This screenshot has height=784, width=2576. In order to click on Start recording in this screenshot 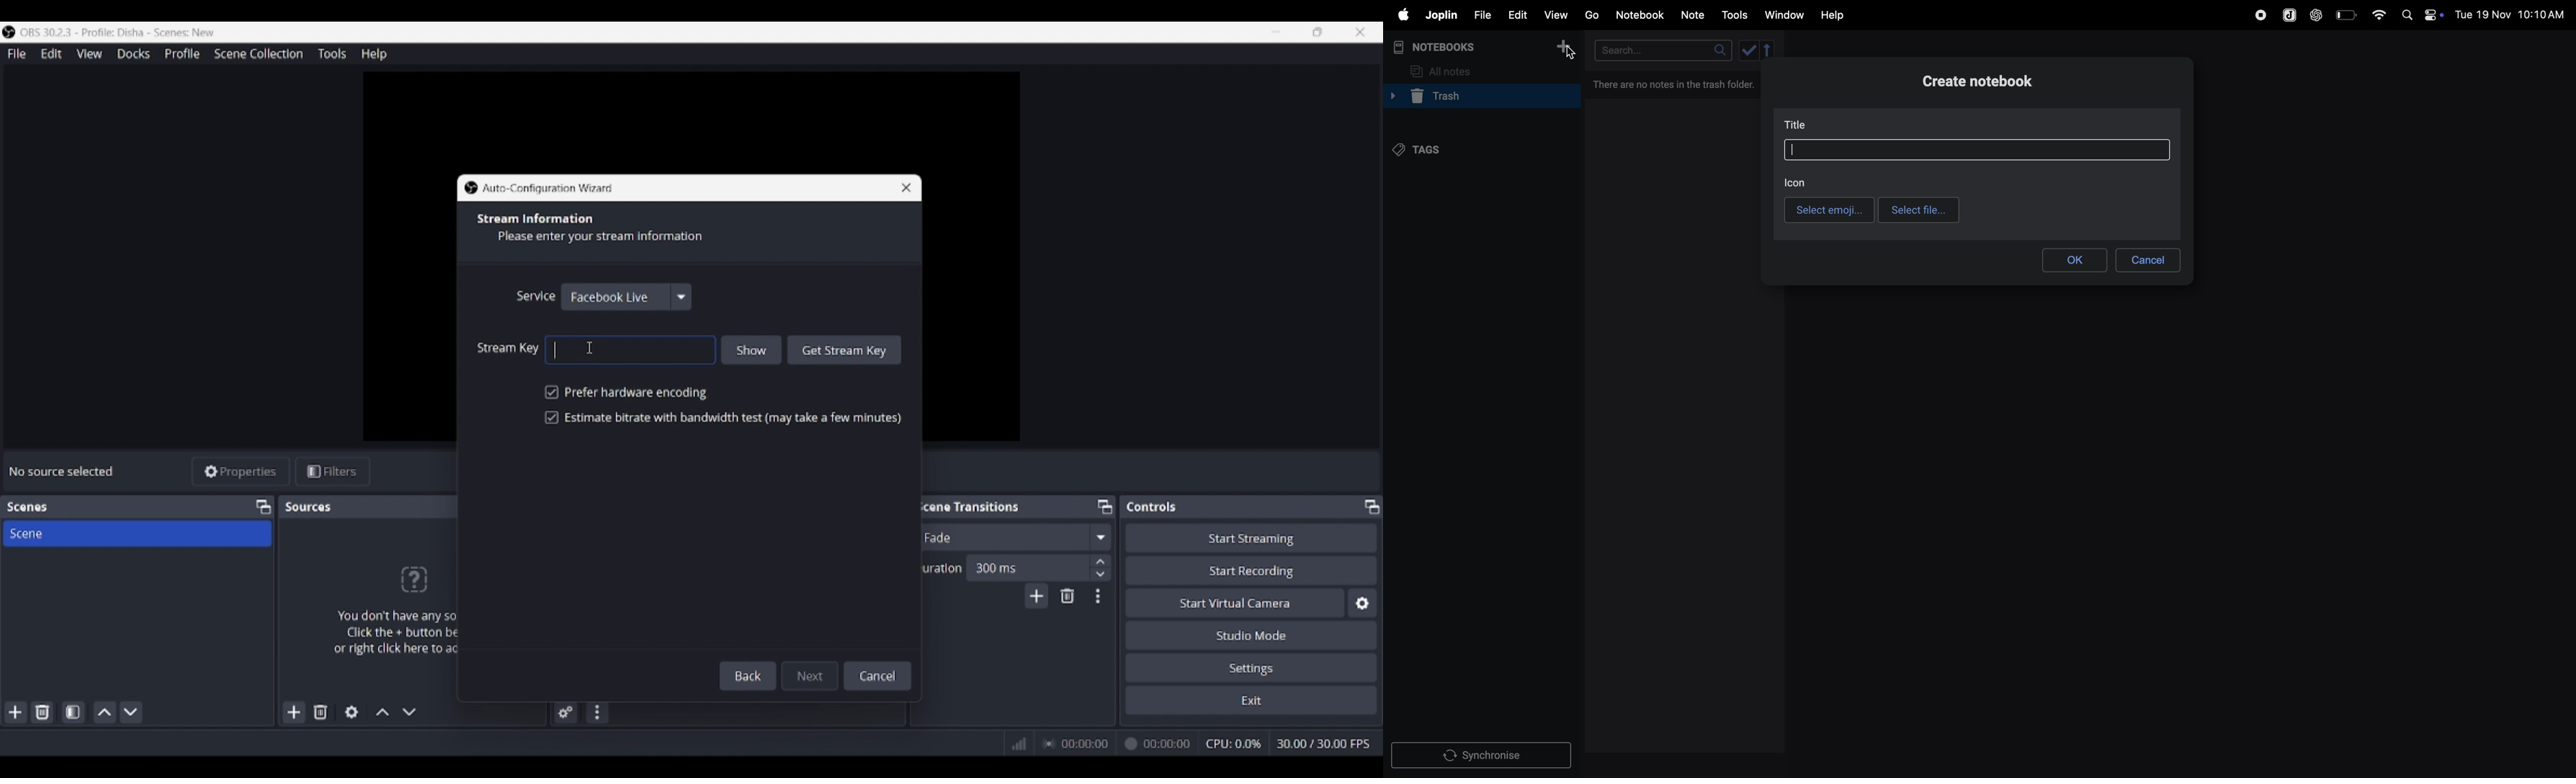, I will do `click(1252, 570)`.